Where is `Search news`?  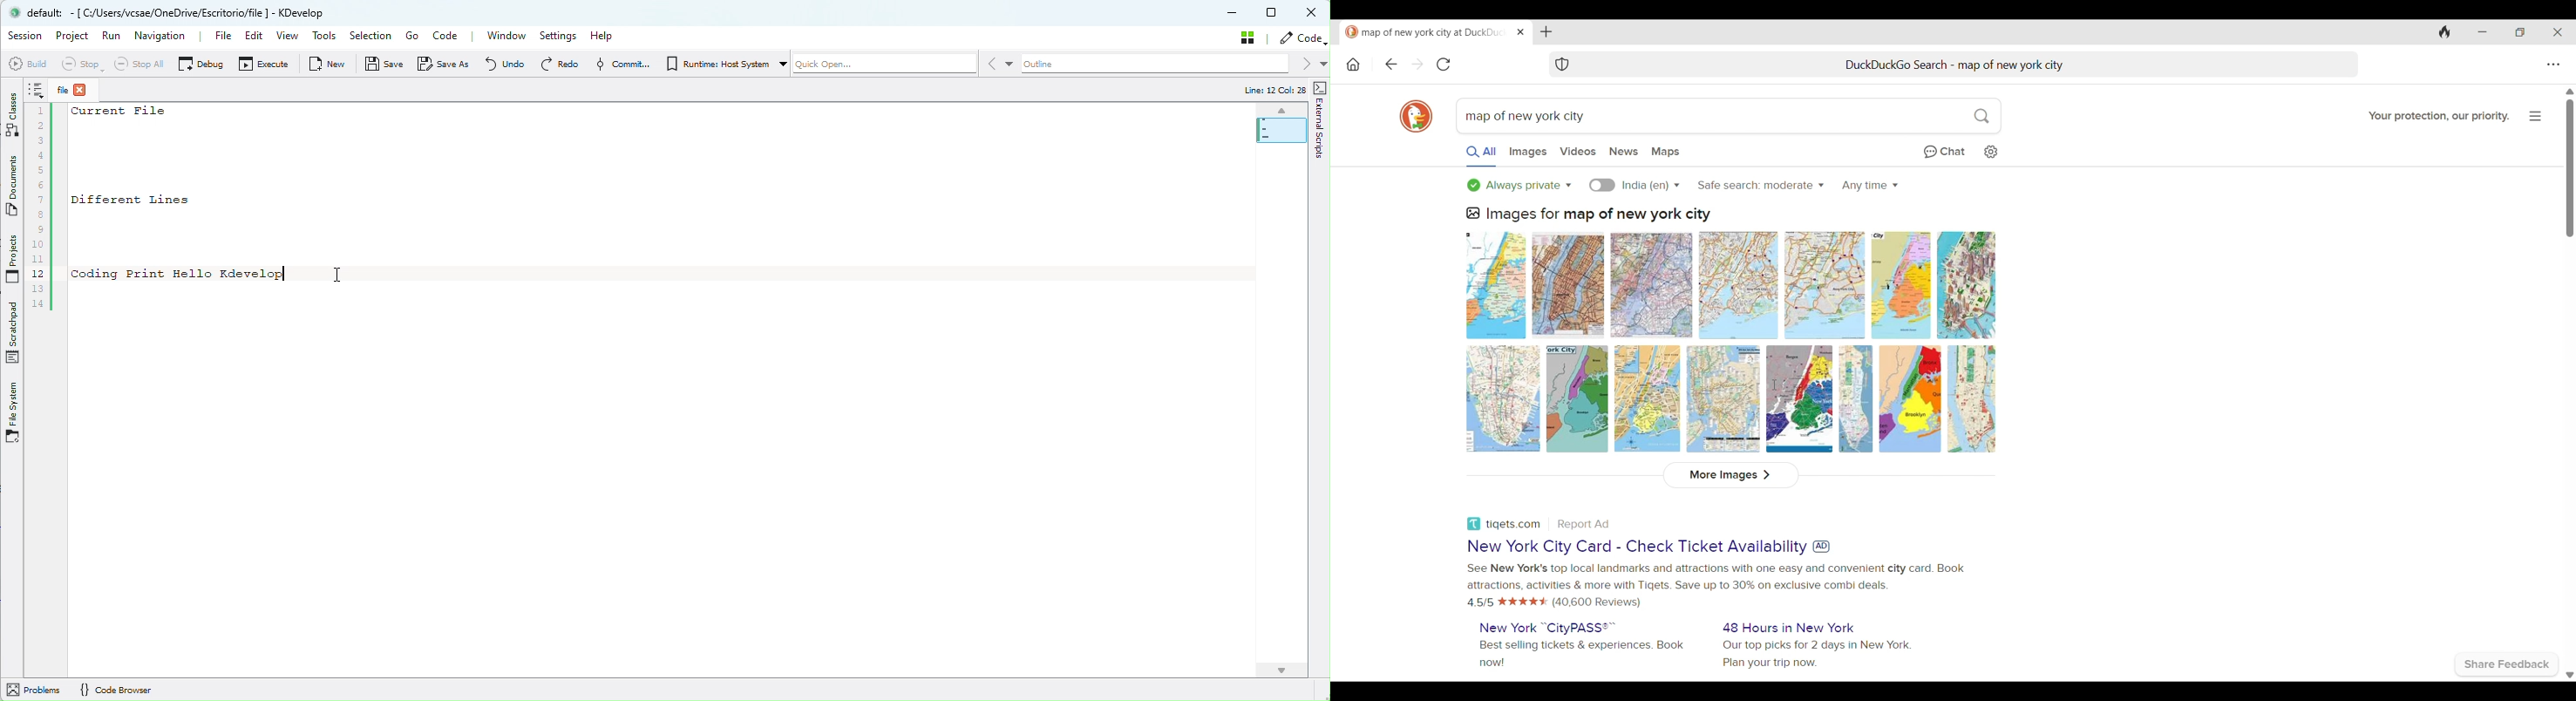
Search news is located at coordinates (1624, 151).